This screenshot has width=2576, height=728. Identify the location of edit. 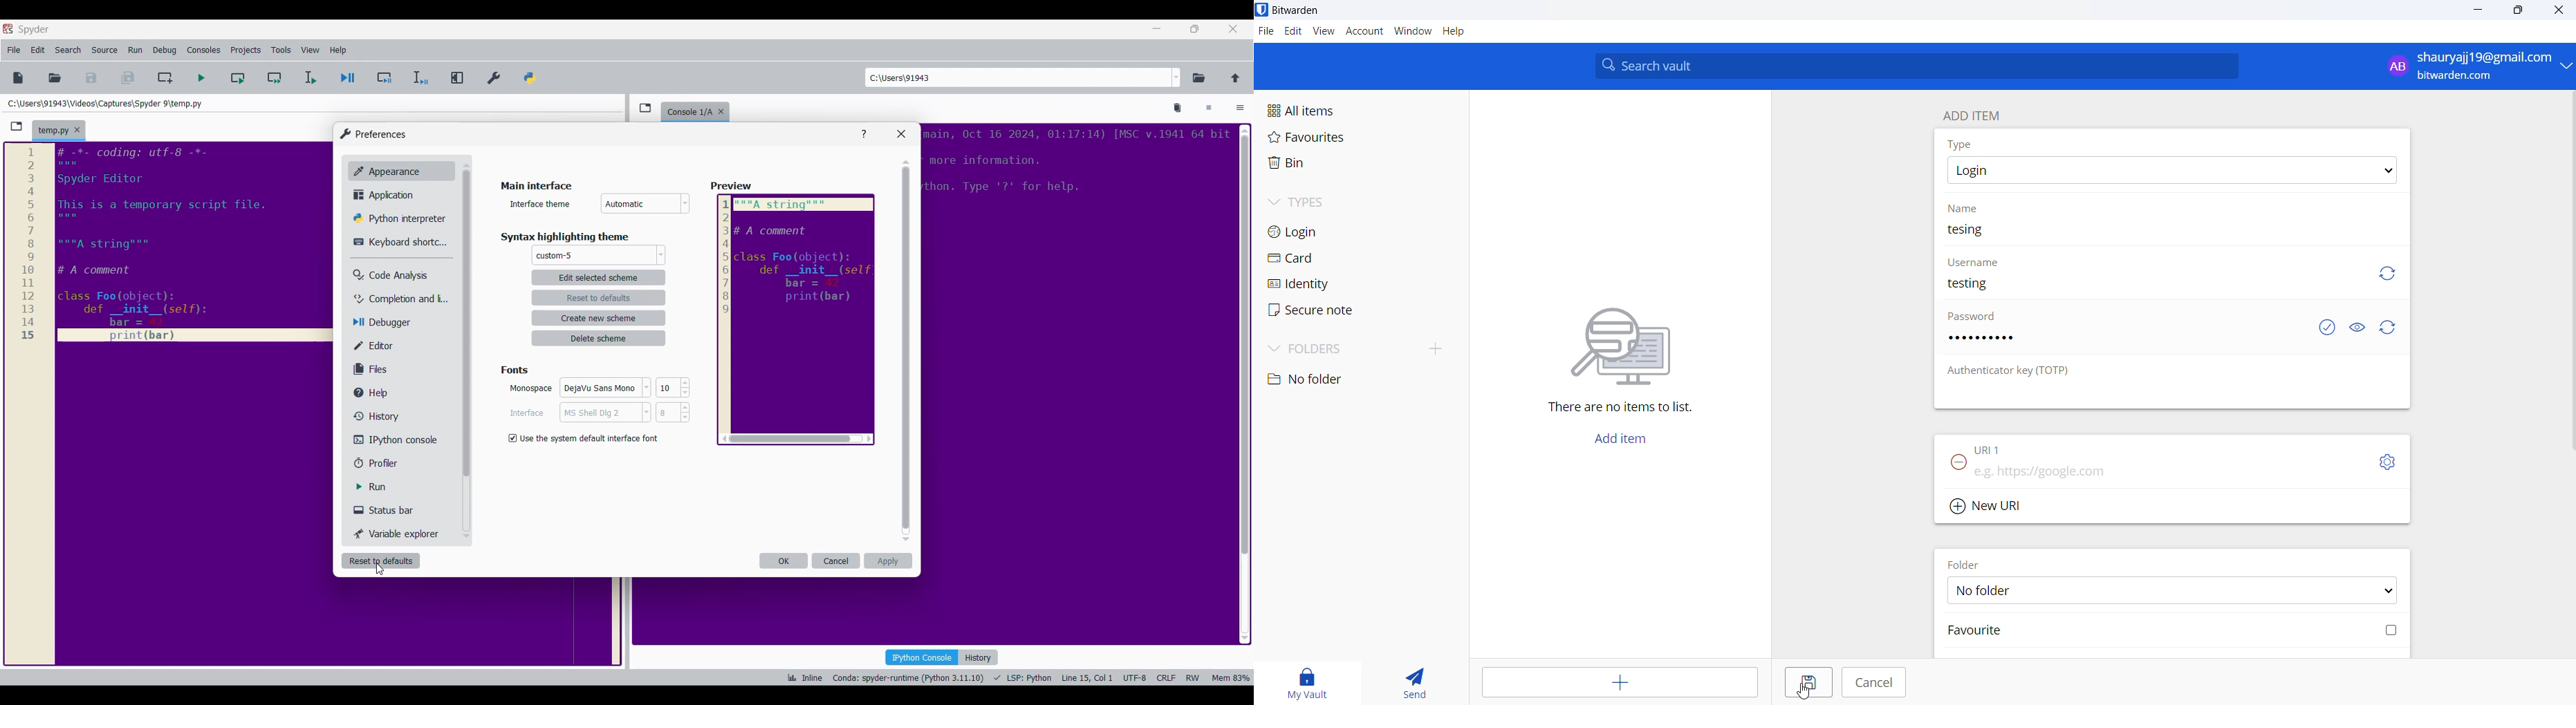
(1292, 32).